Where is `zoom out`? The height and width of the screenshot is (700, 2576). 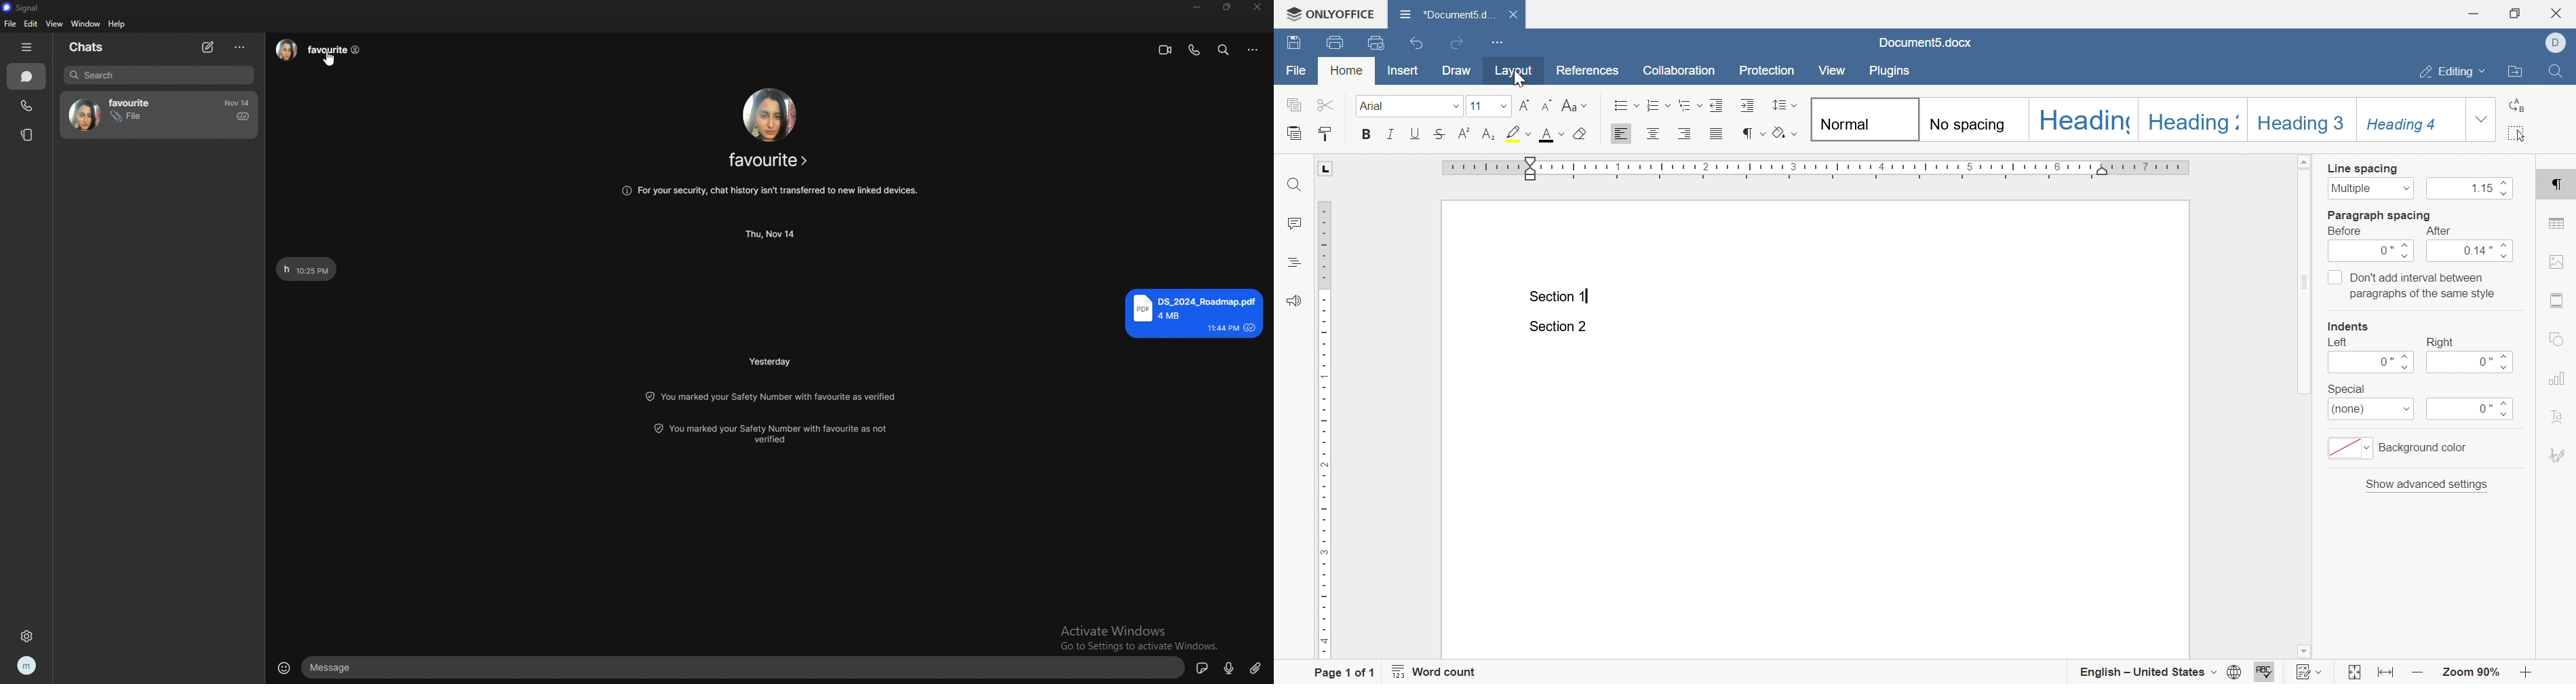 zoom out is located at coordinates (2528, 672).